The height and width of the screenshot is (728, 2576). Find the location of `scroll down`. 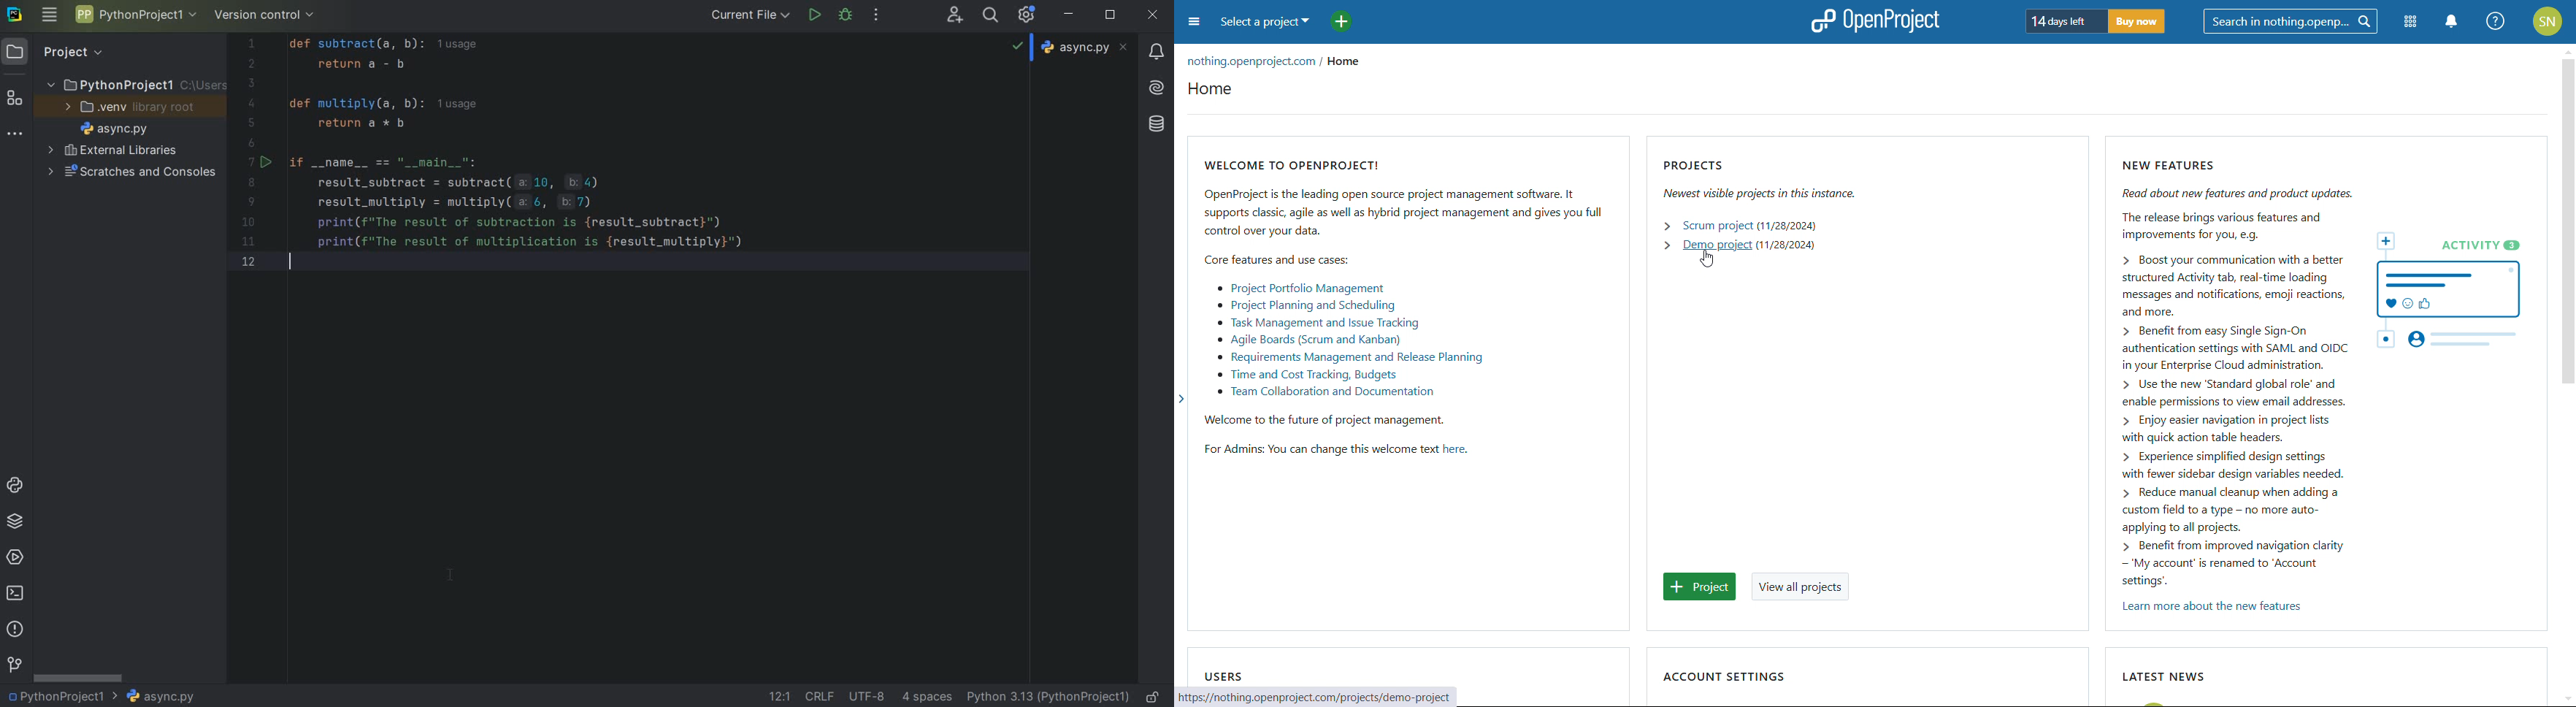

scroll down is located at coordinates (2567, 699).